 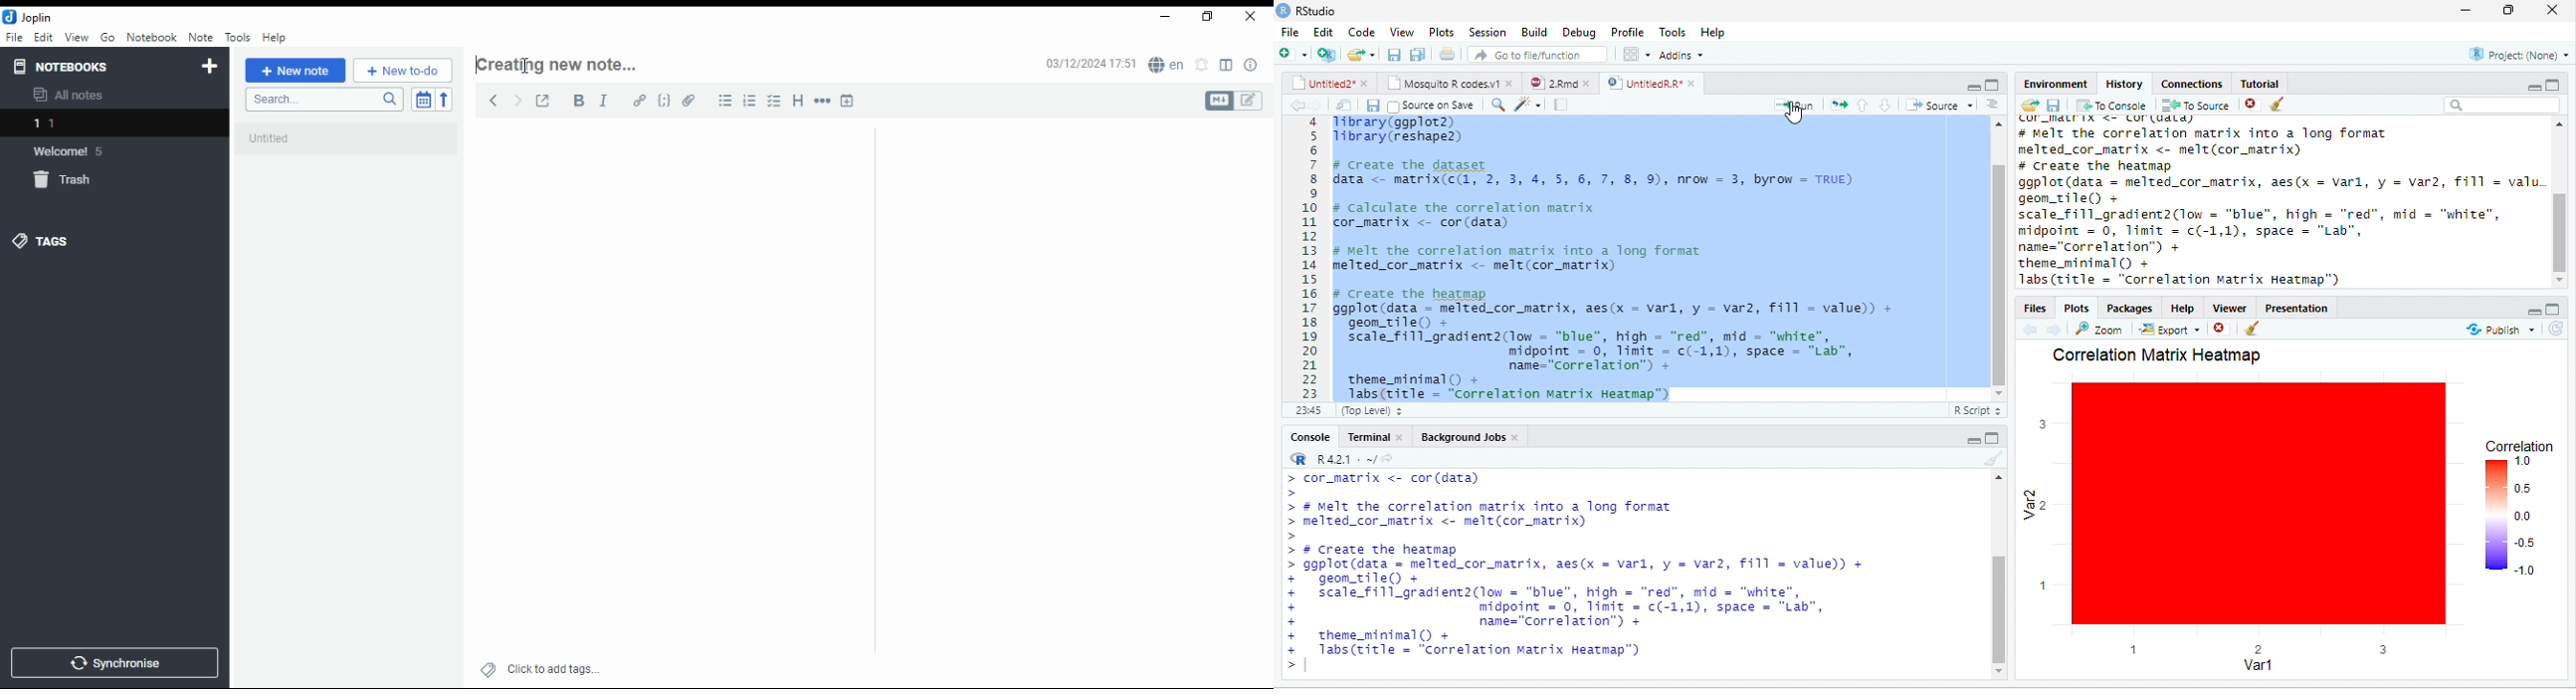 What do you see at coordinates (1974, 412) in the screenshot?
I see `R SCRIPT` at bounding box center [1974, 412].